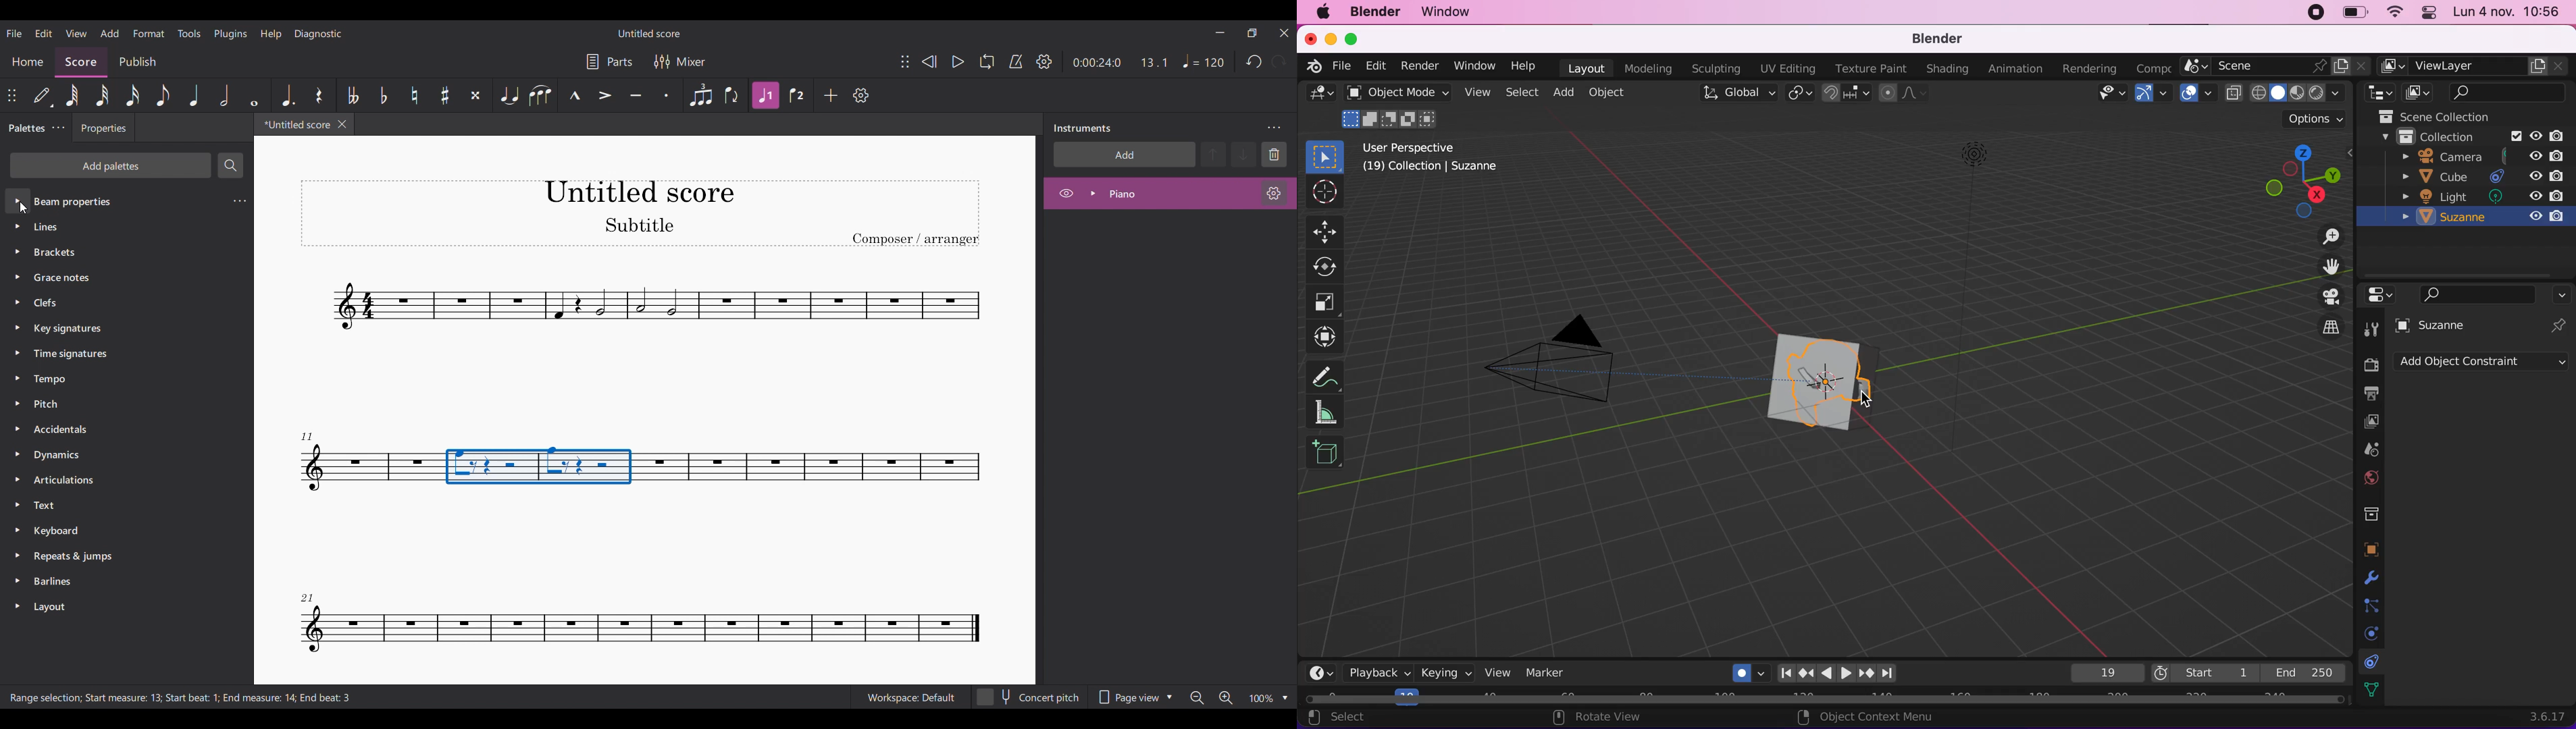 The width and height of the screenshot is (2576, 756). I want to click on Zoom in, so click(1226, 698).